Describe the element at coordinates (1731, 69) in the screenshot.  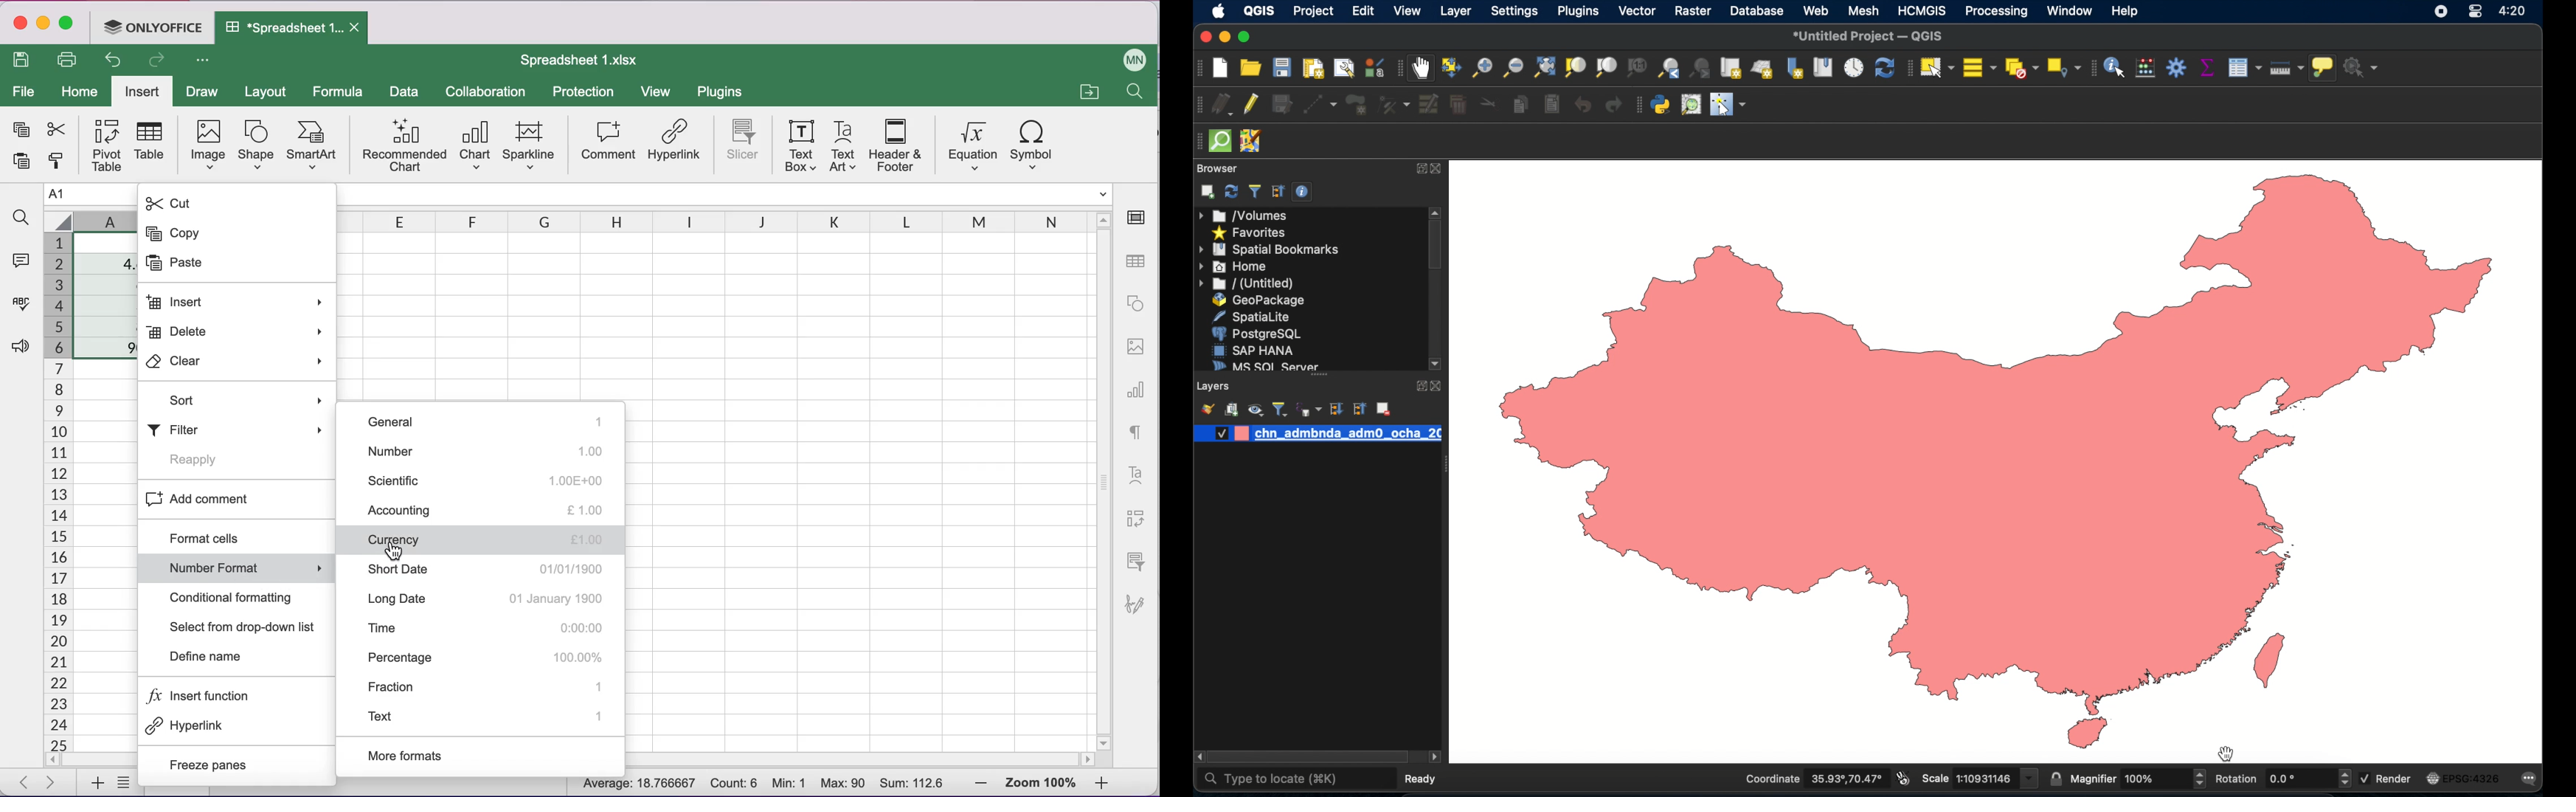
I see `new map view` at that location.